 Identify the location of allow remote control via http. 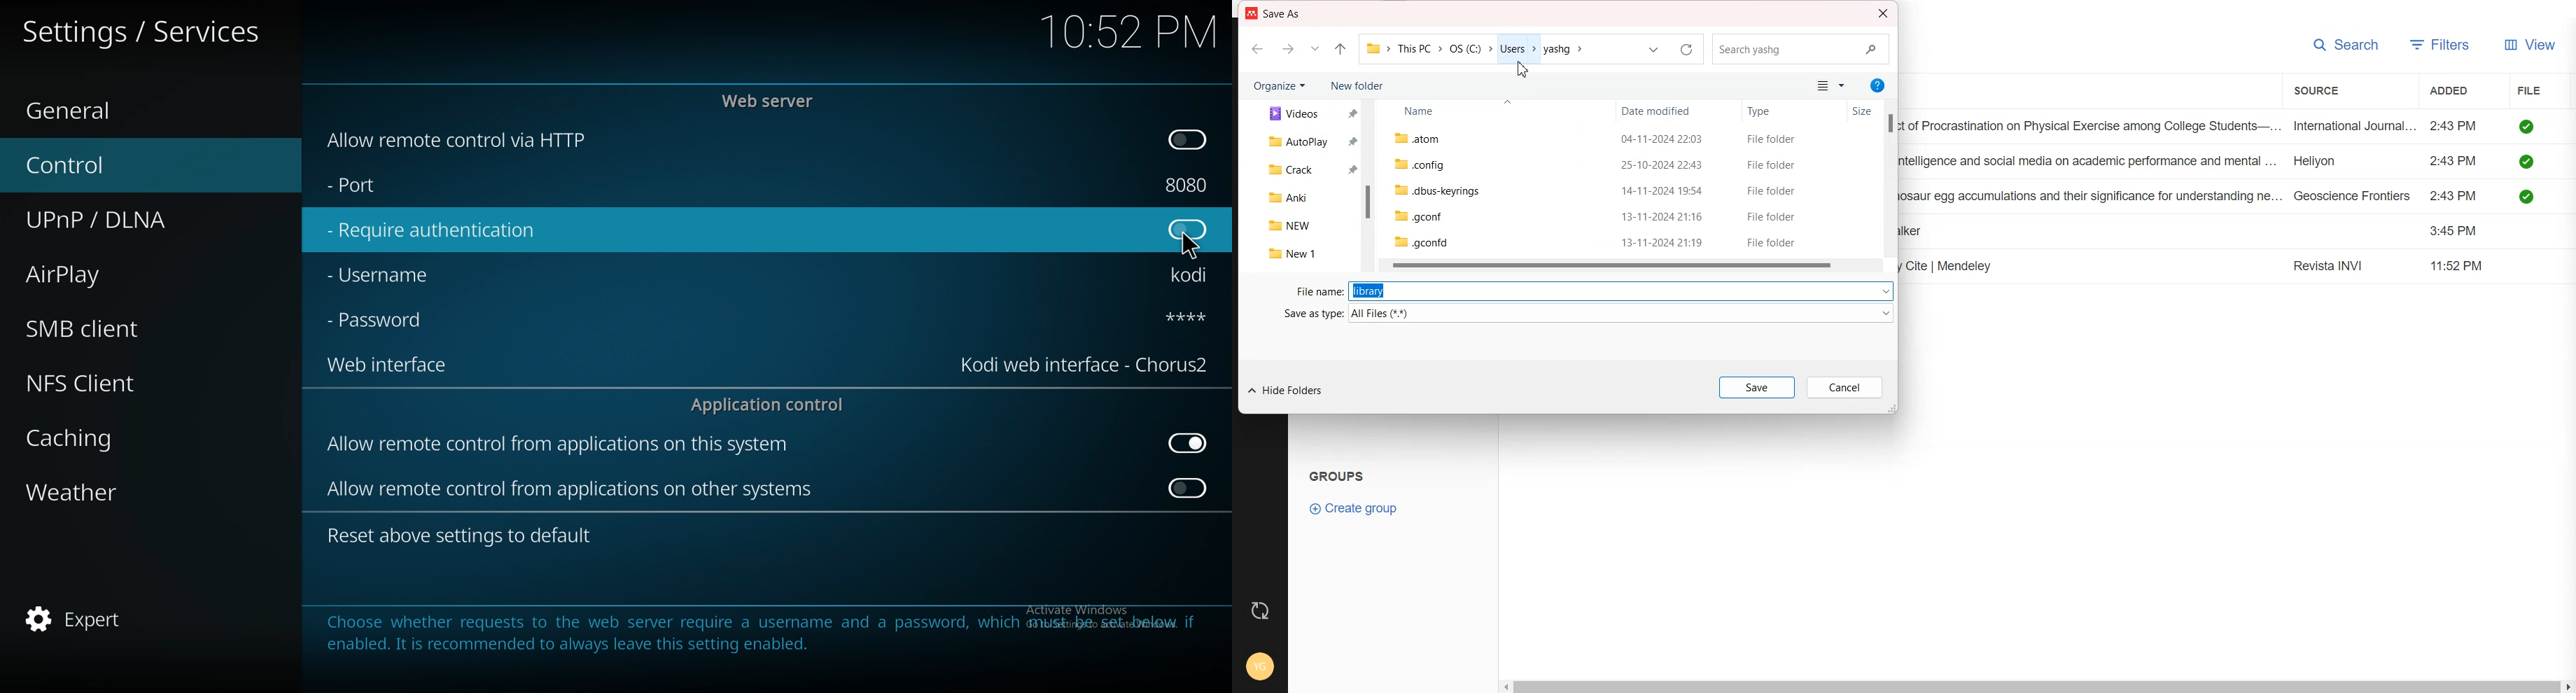
(454, 140).